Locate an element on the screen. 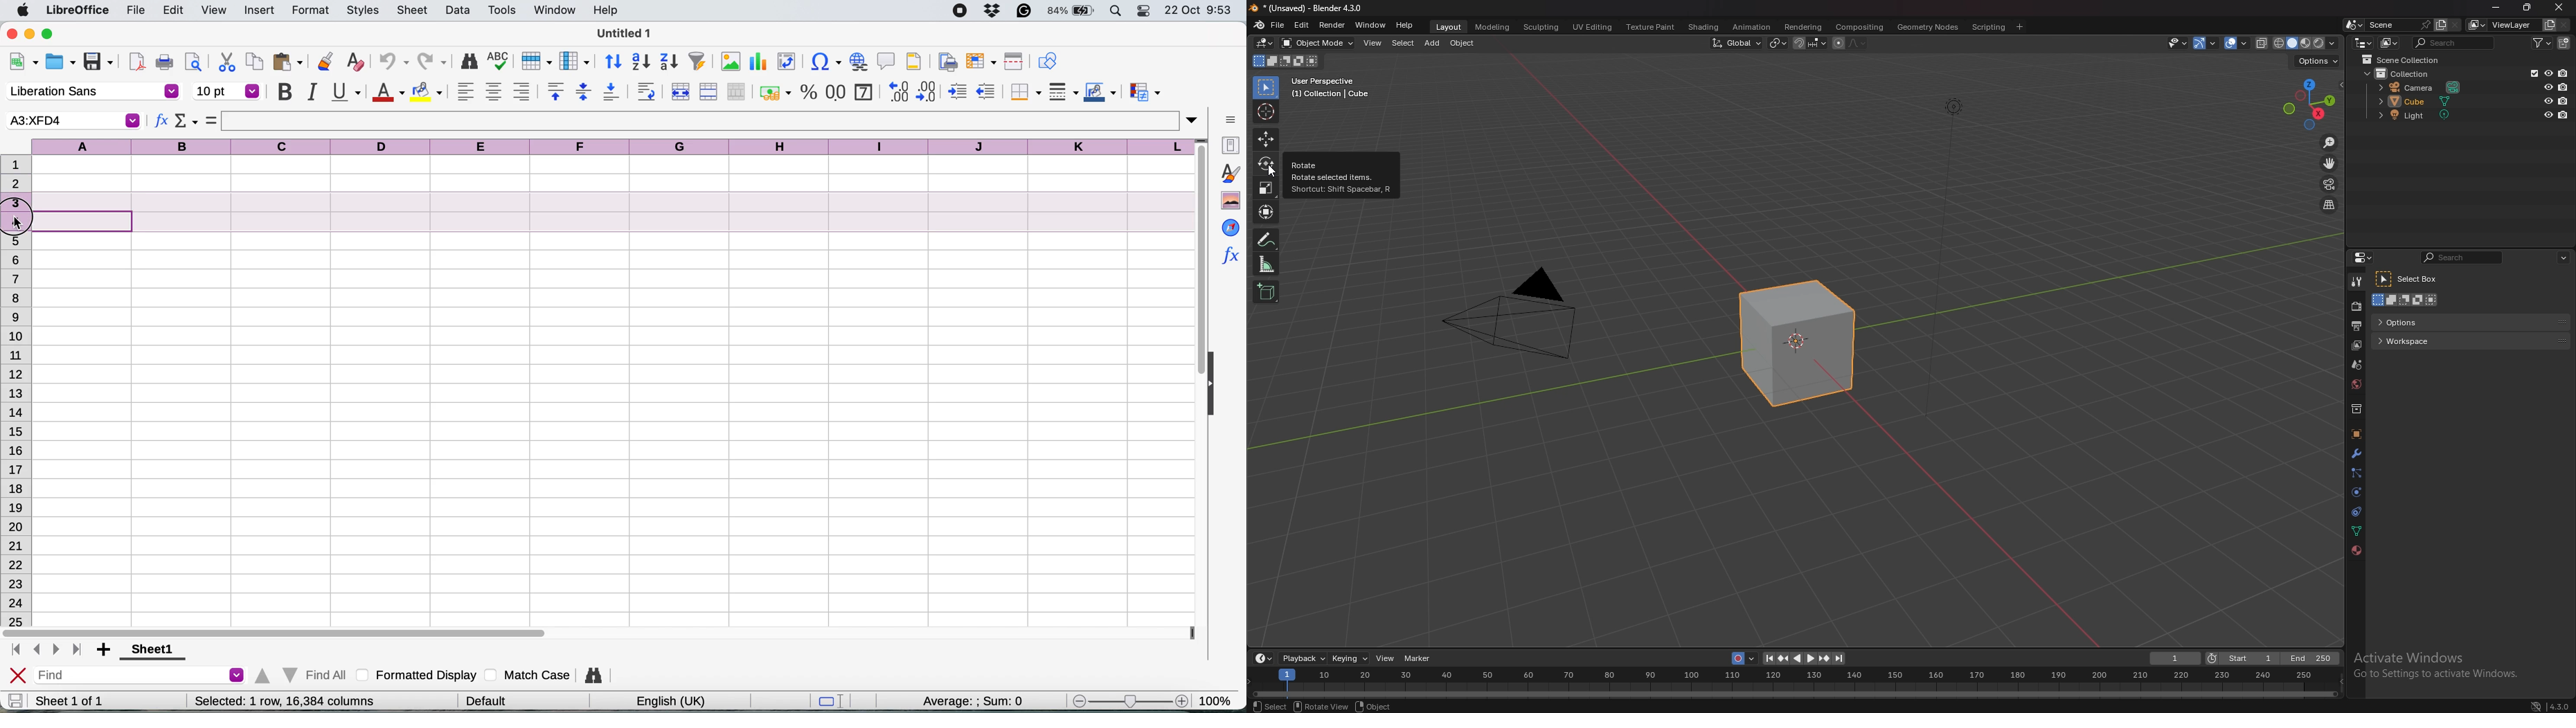  jump to endpoint is located at coordinates (1767, 659).